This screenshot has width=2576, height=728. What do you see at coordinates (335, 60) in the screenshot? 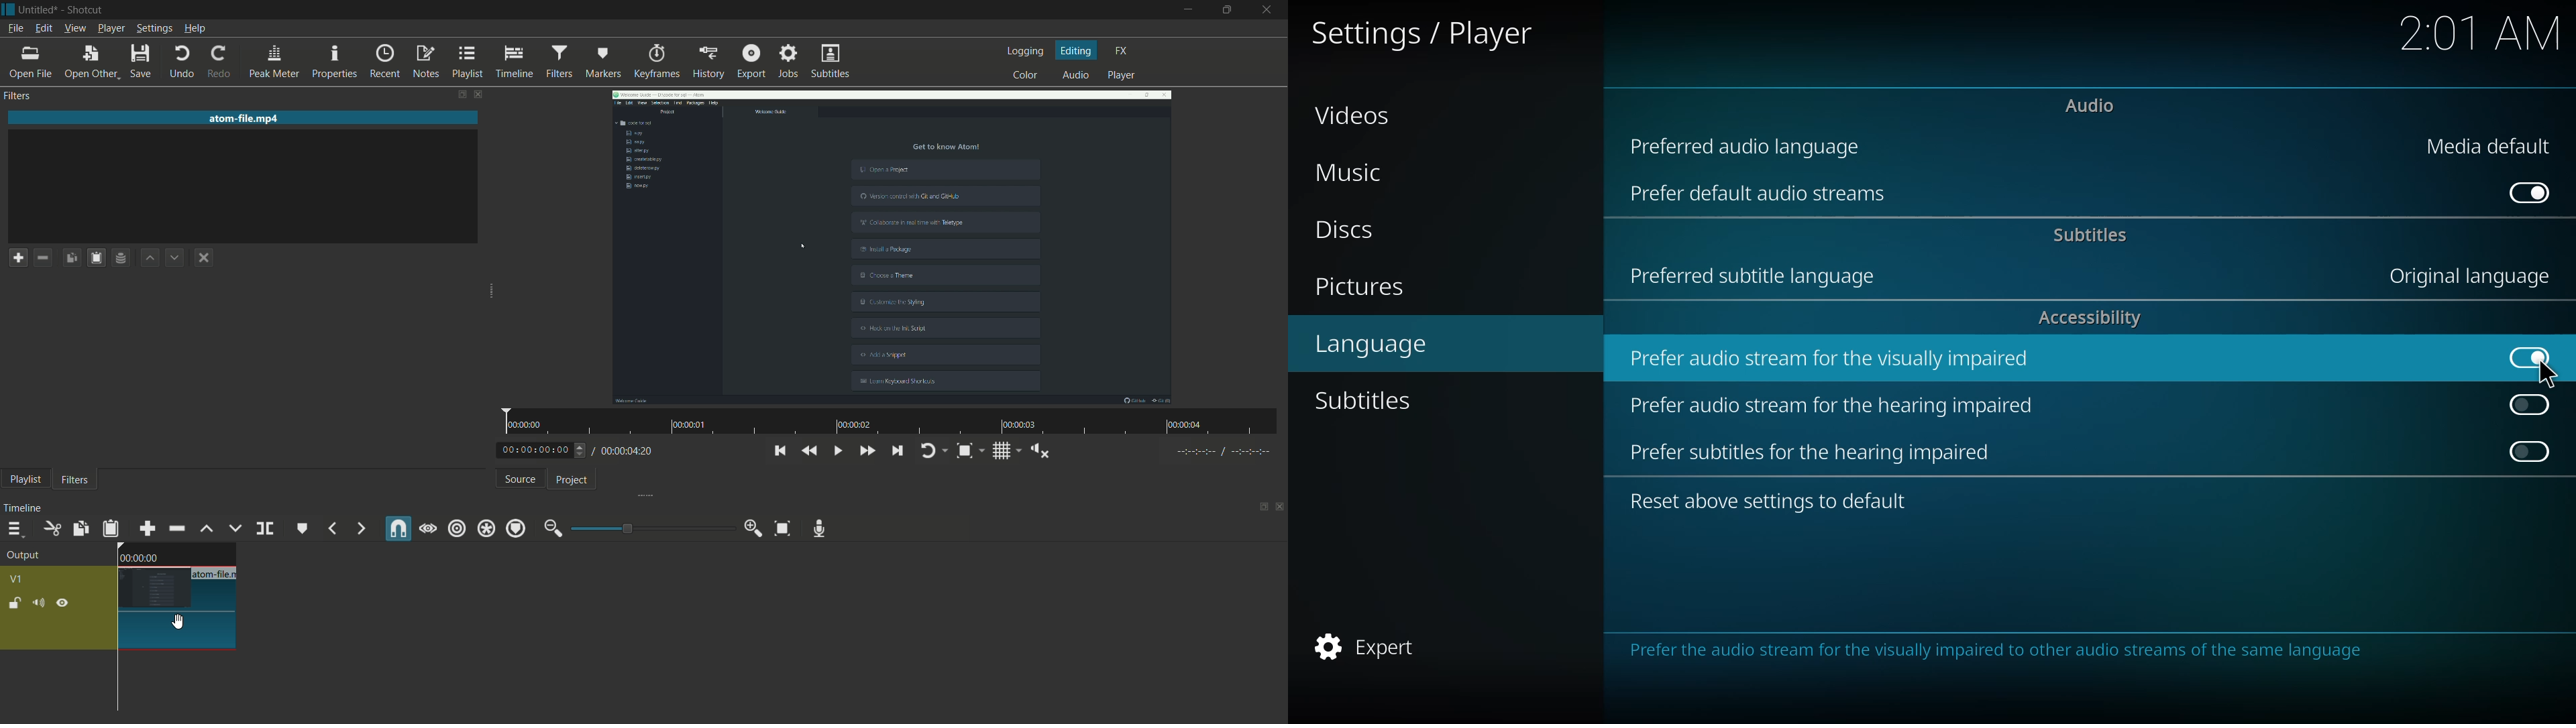
I see `properties` at bounding box center [335, 60].